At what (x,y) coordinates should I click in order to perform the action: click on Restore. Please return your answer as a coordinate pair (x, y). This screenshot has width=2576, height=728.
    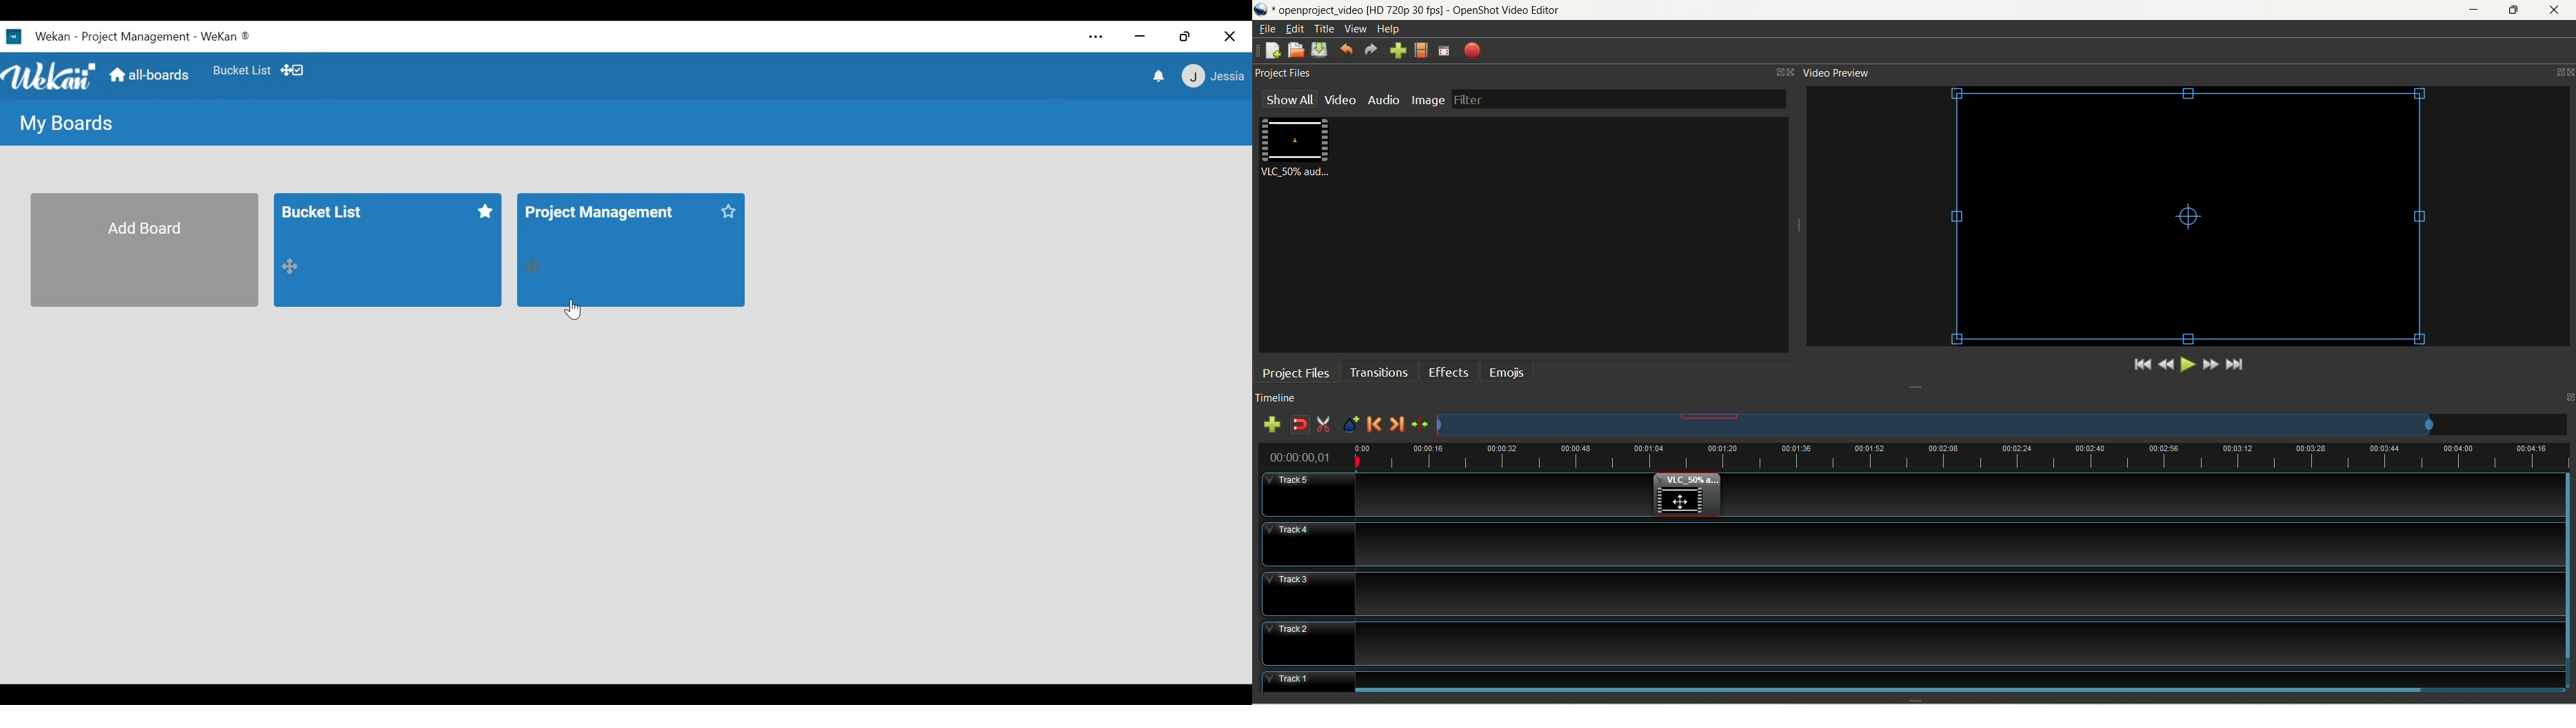
    Looking at the image, I should click on (1184, 37).